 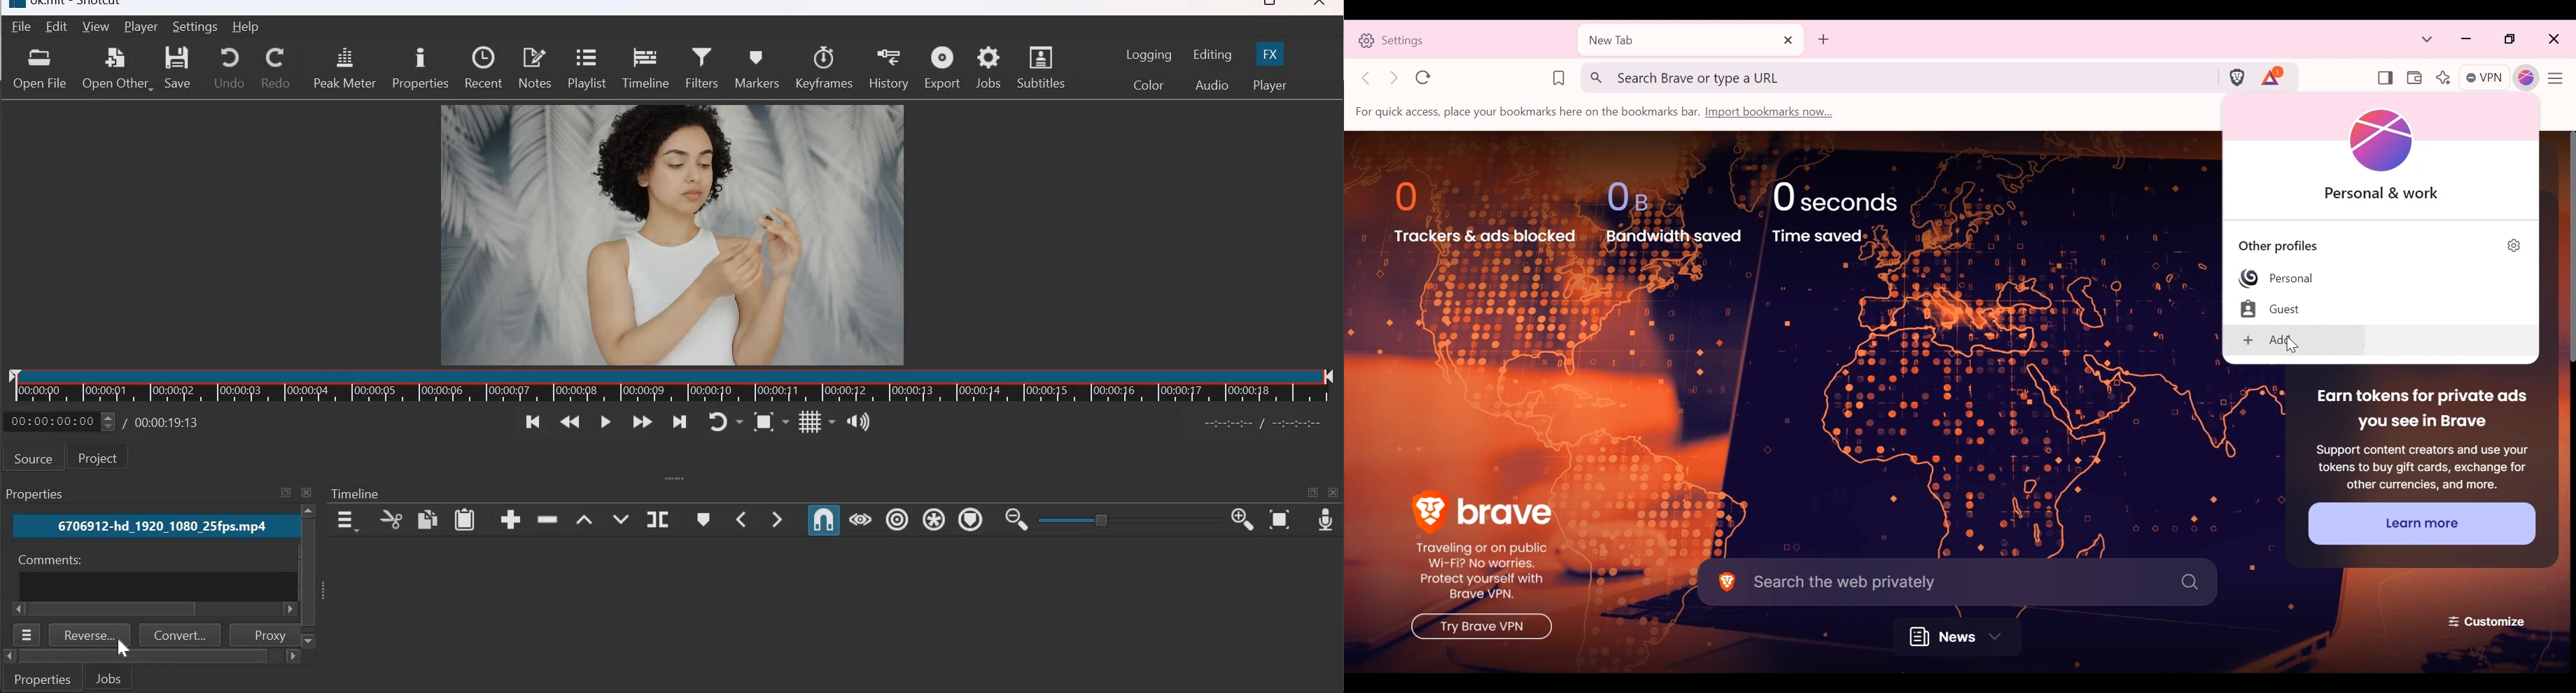 What do you see at coordinates (115, 610) in the screenshot?
I see `scroll bar` at bounding box center [115, 610].